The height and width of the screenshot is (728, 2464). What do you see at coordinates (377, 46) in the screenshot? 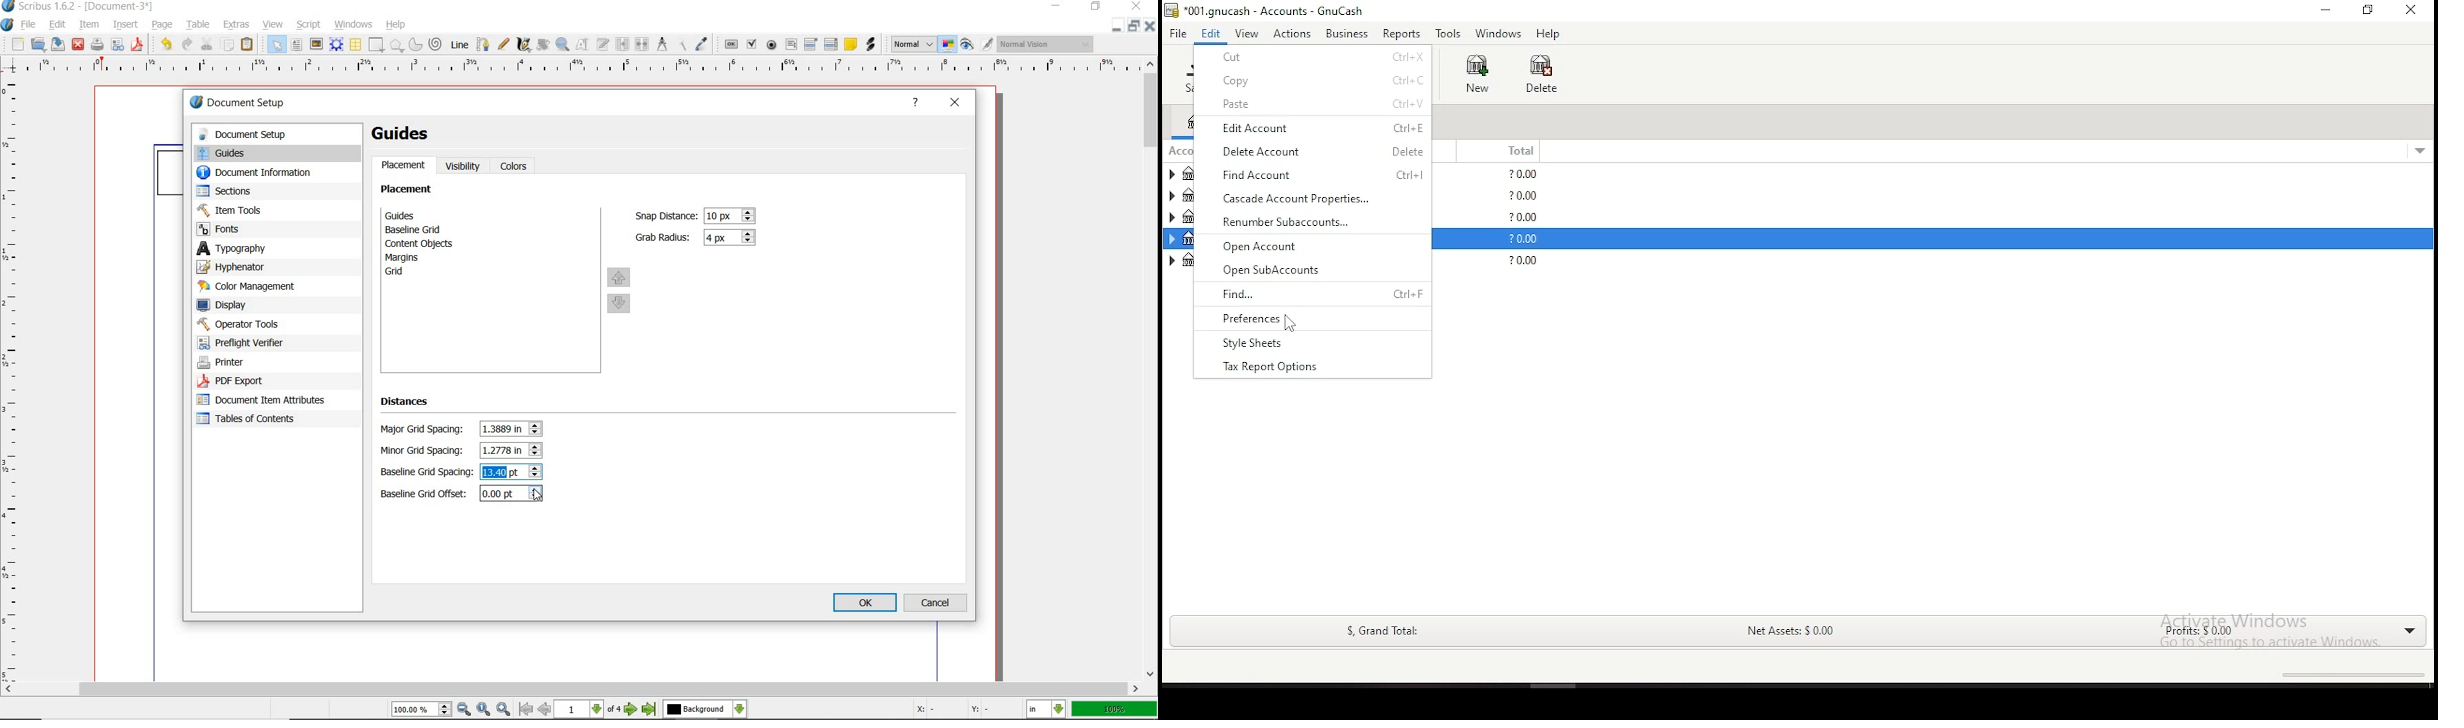
I see `shape` at bounding box center [377, 46].